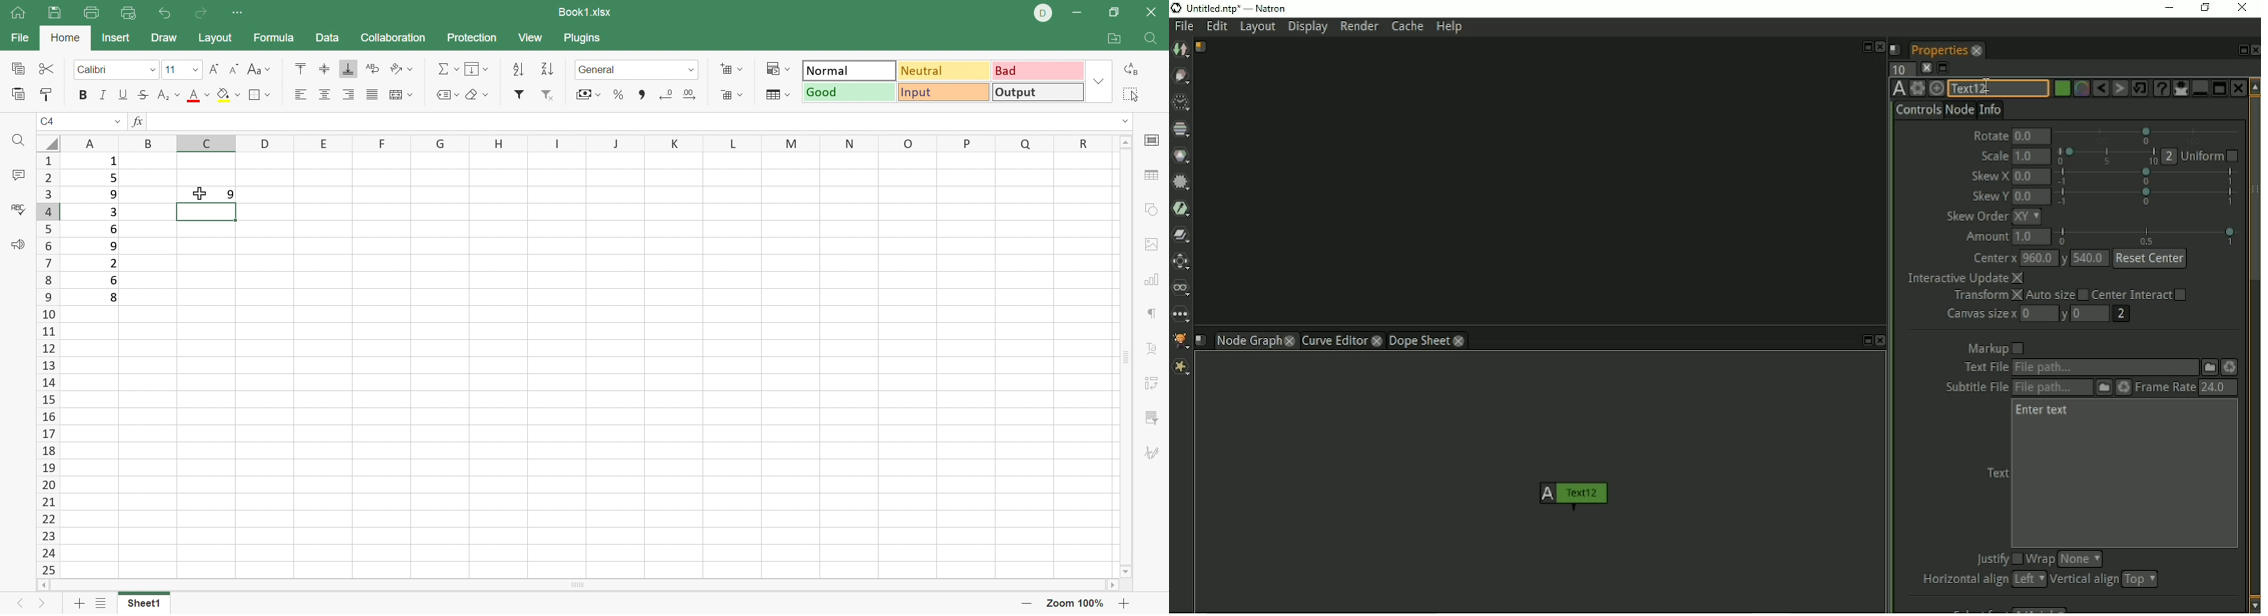 This screenshot has height=616, width=2268. Describe the element at coordinates (115, 298) in the screenshot. I see `8` at that location.